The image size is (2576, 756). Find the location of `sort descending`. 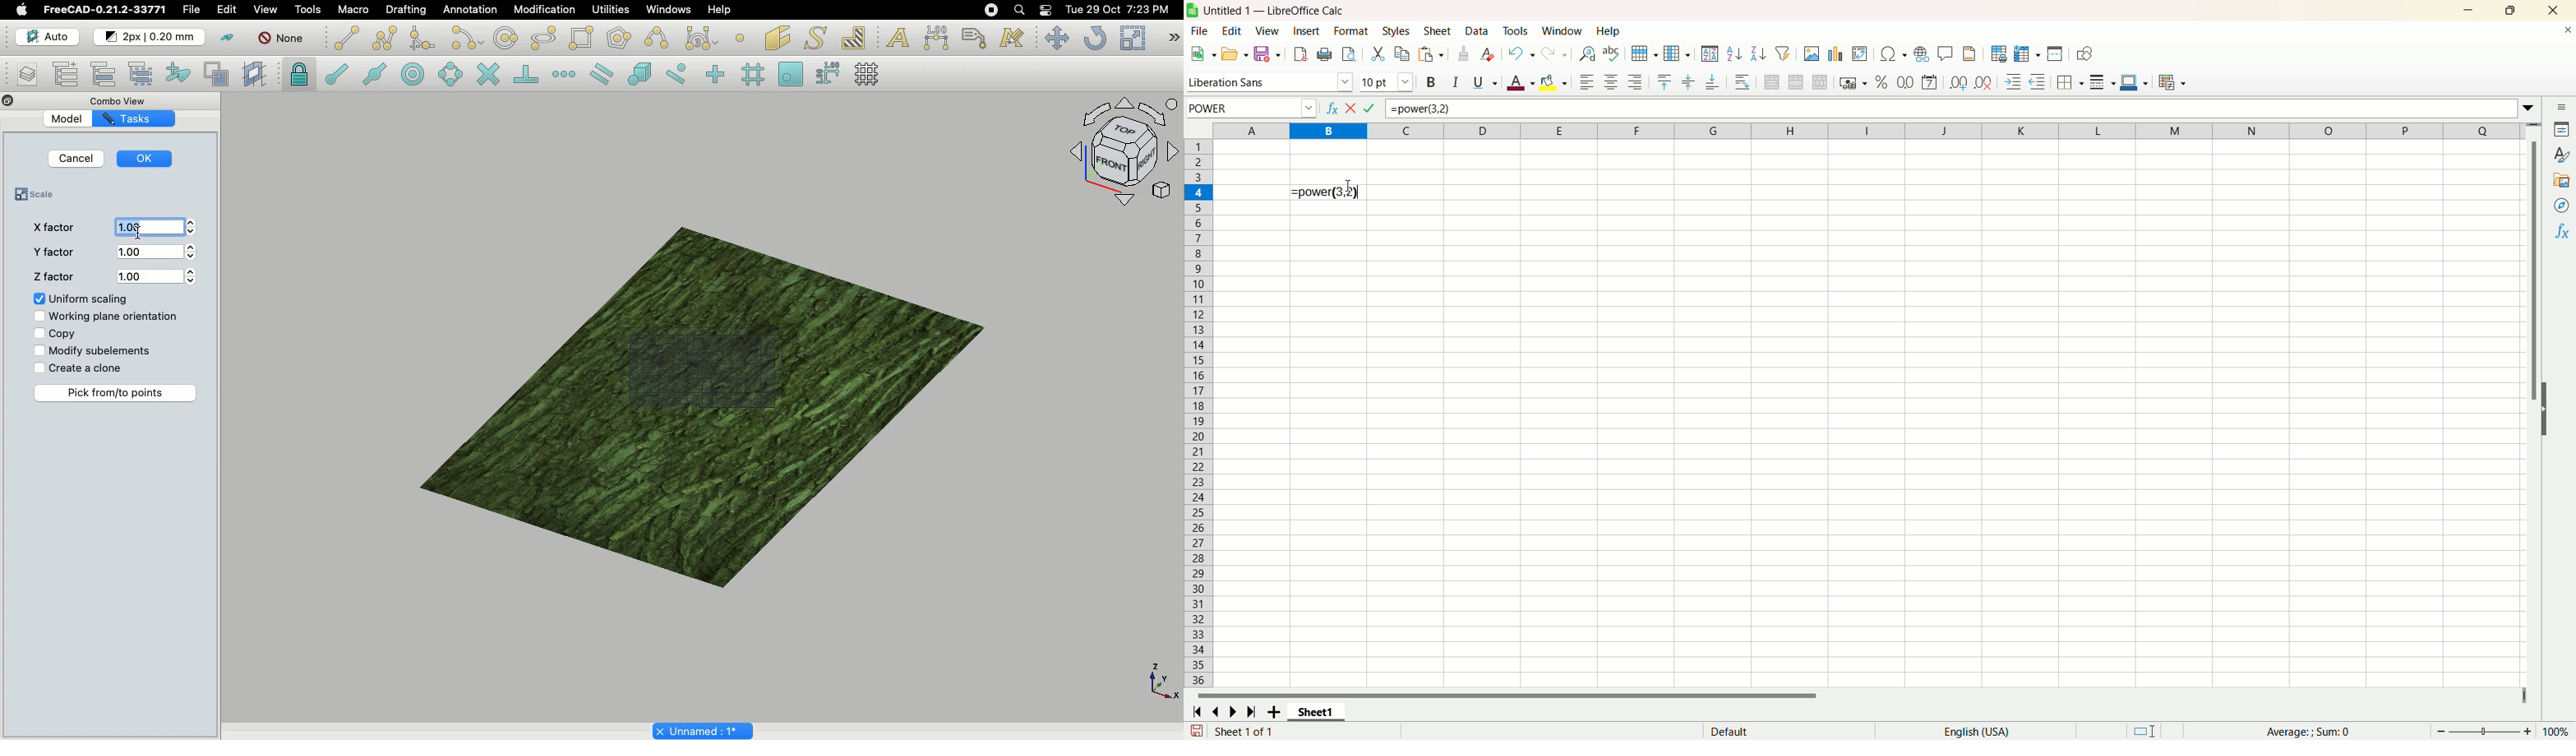

sort descending is located at coordinates (1759, 54).